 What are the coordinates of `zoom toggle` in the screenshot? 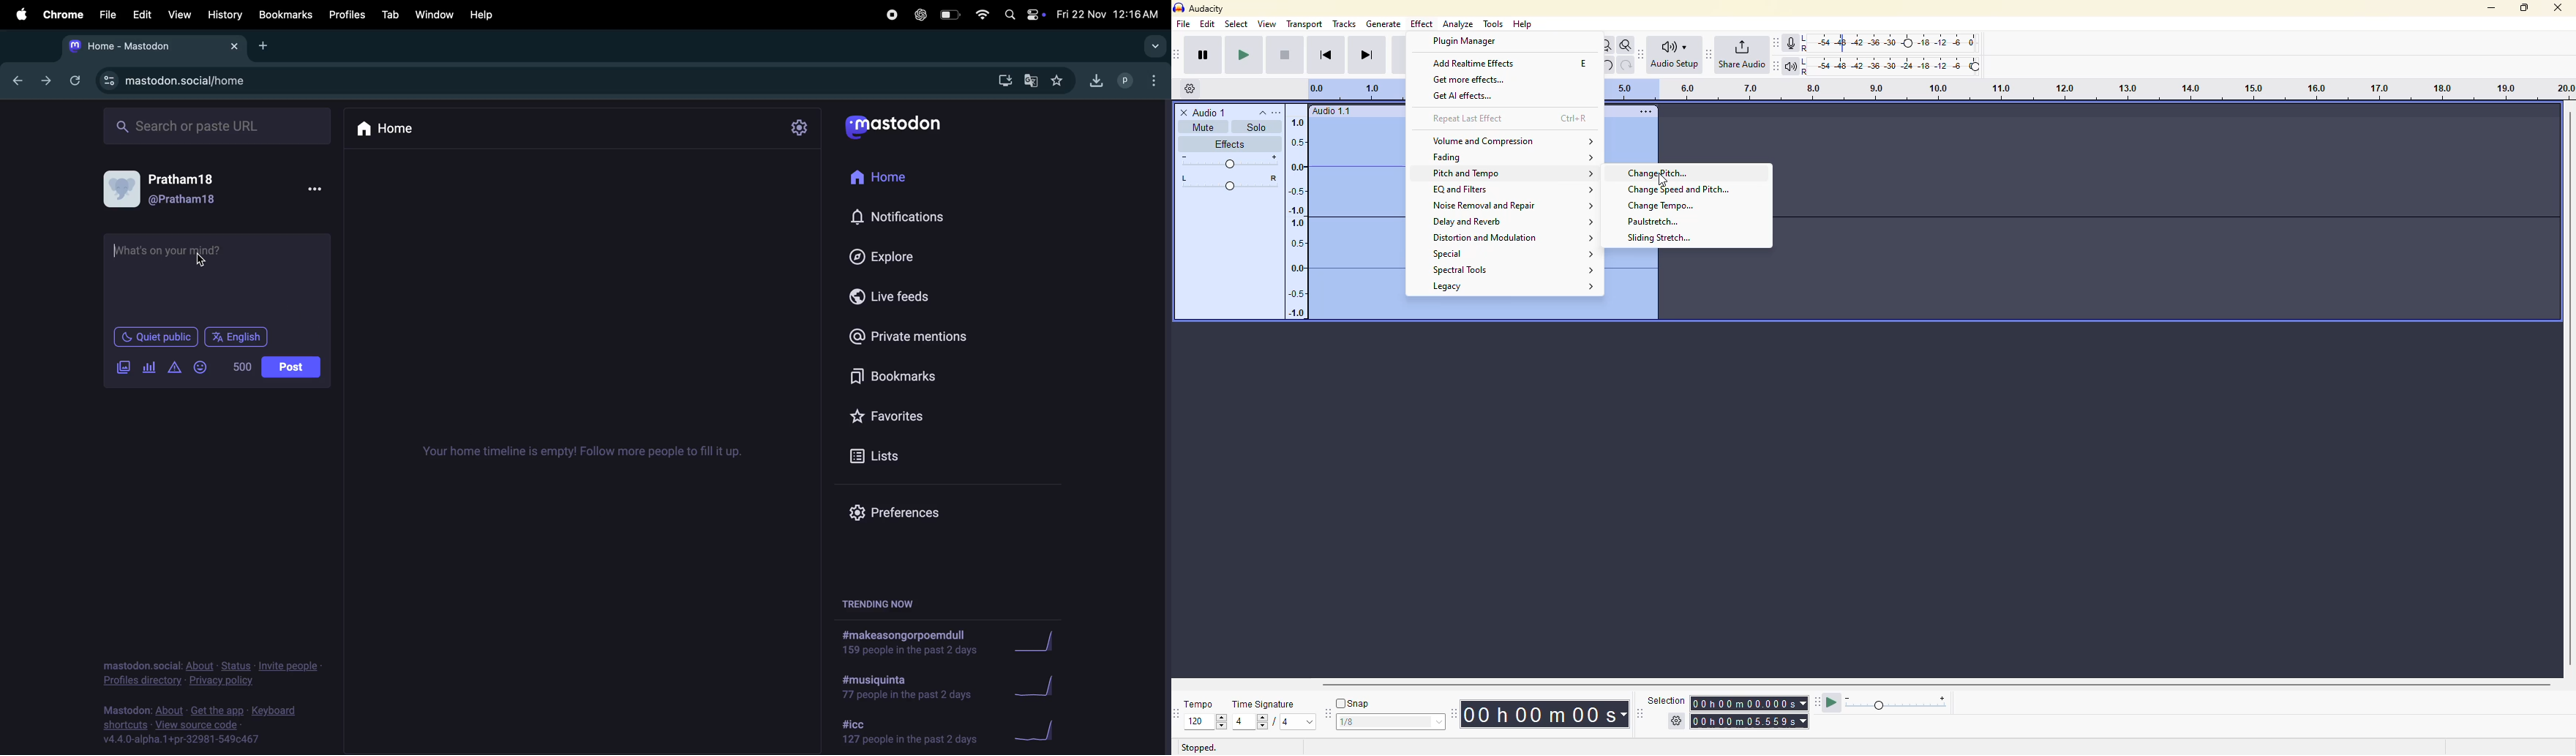 It's located at (1626, 45).